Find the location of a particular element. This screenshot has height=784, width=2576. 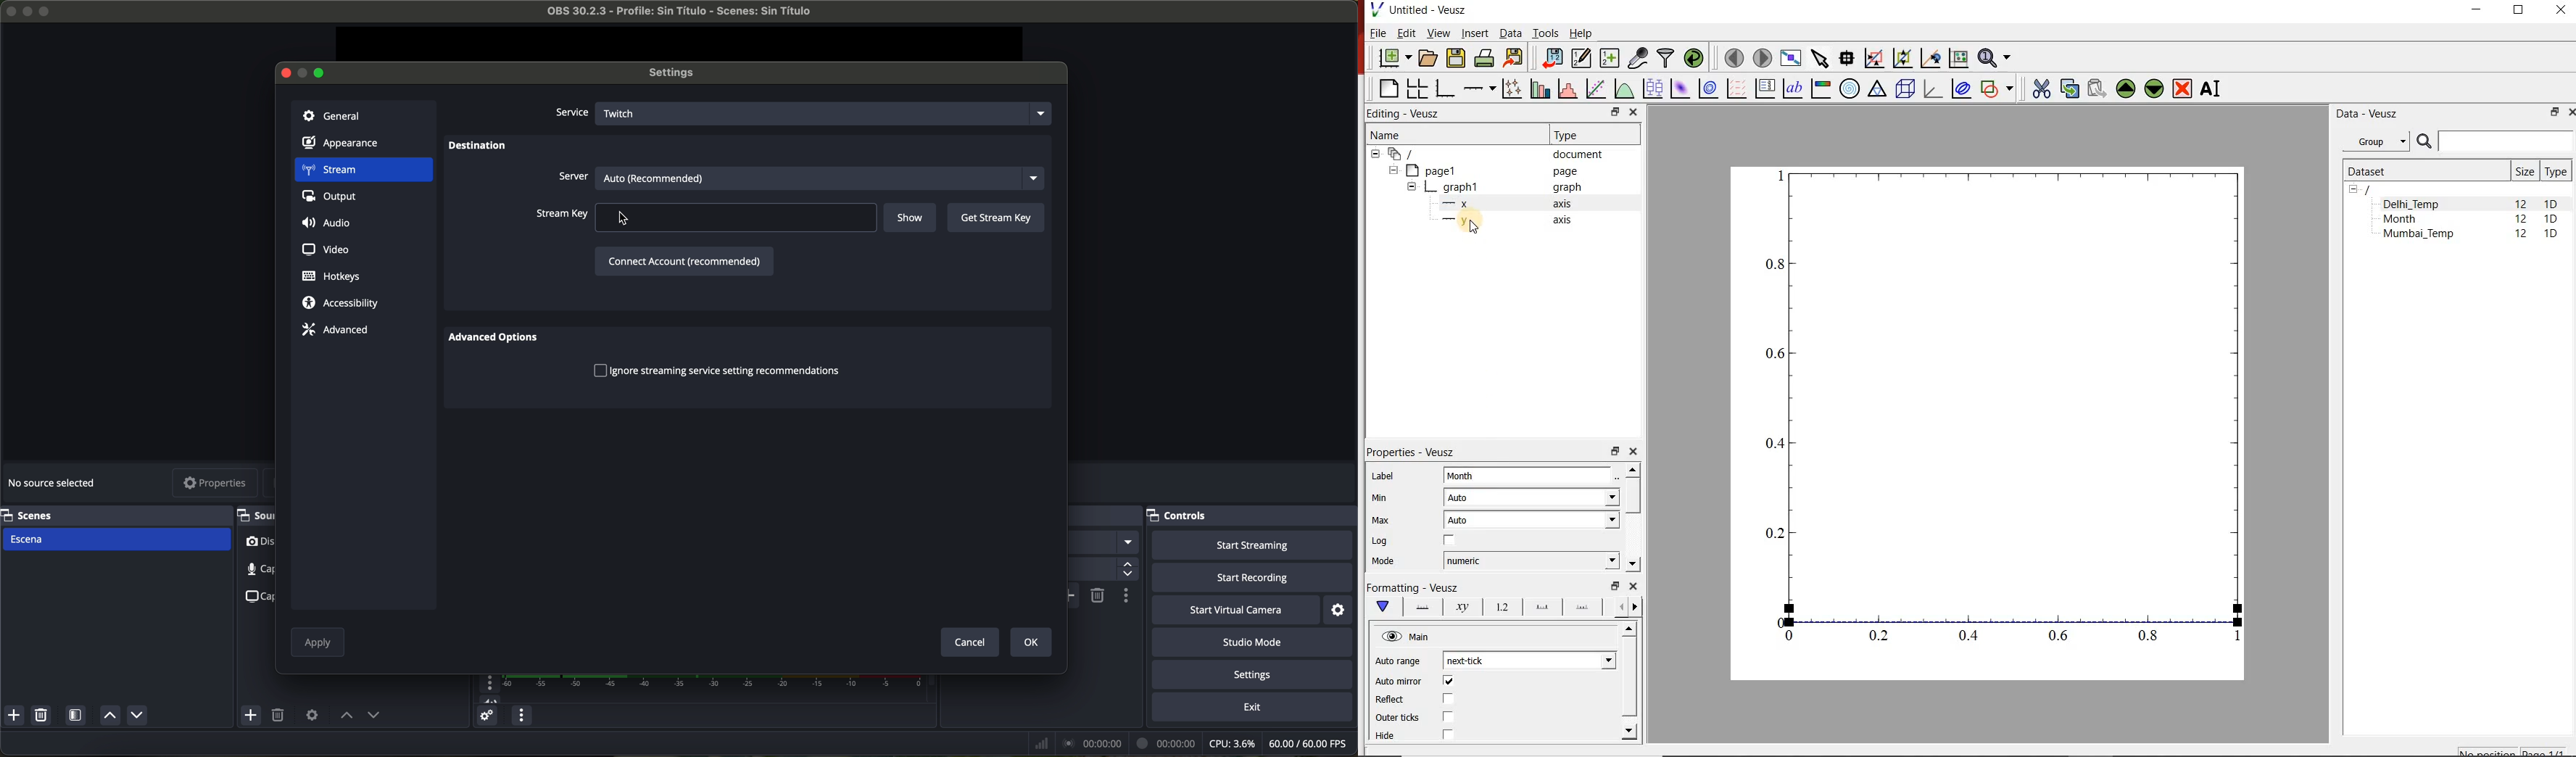

Untitled-Veusz is located at coordinates (1422, 9).